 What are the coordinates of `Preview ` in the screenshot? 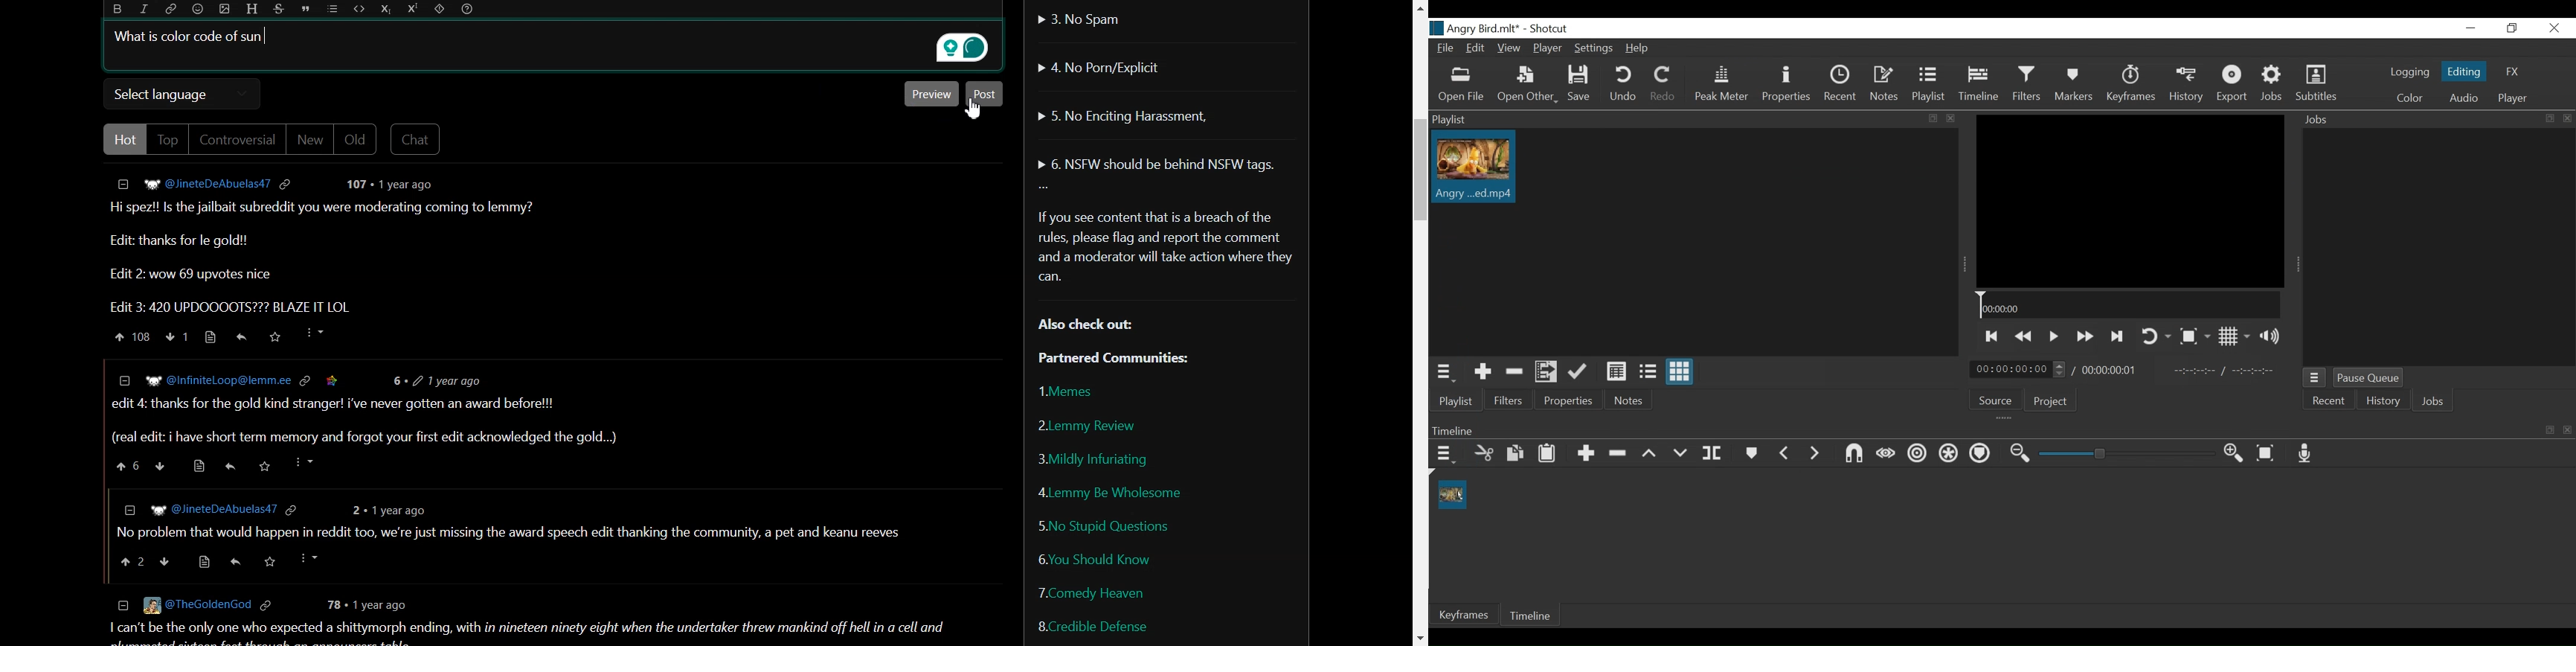 It's located at (931, 94).